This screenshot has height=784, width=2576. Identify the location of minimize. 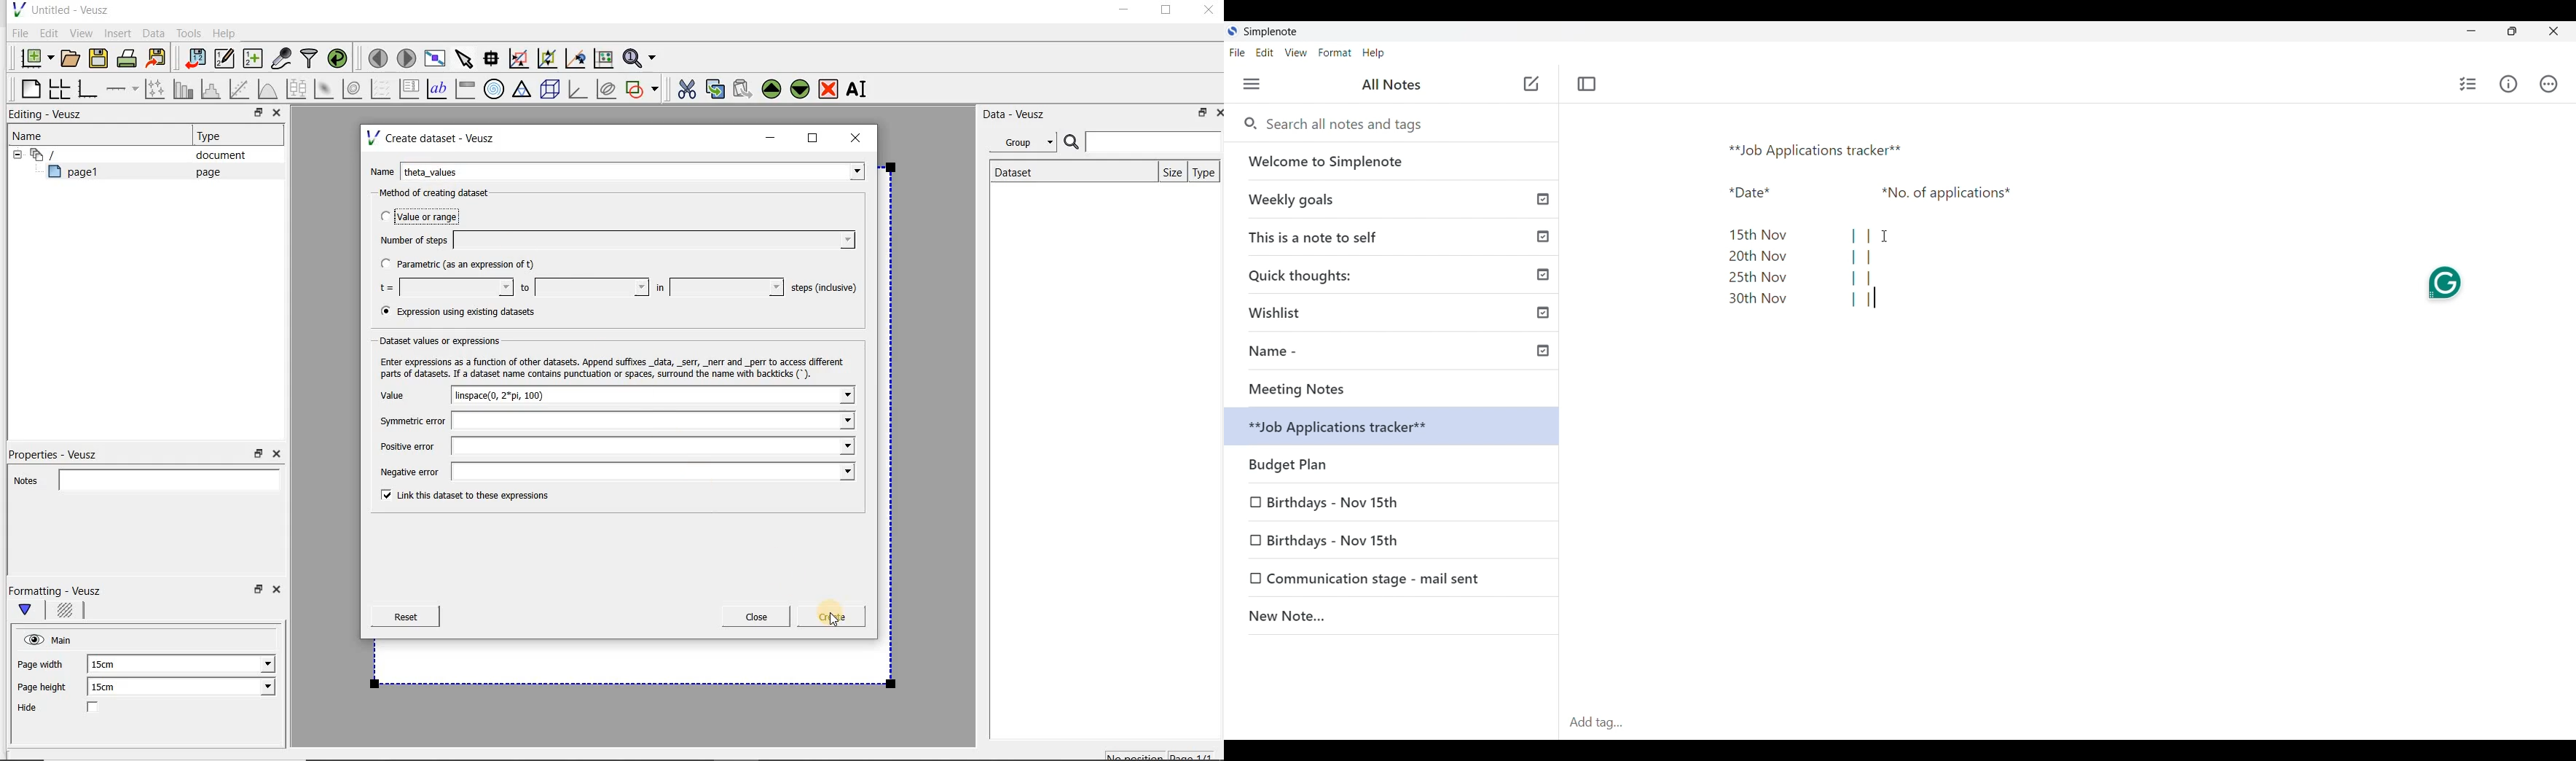
(771, 138).